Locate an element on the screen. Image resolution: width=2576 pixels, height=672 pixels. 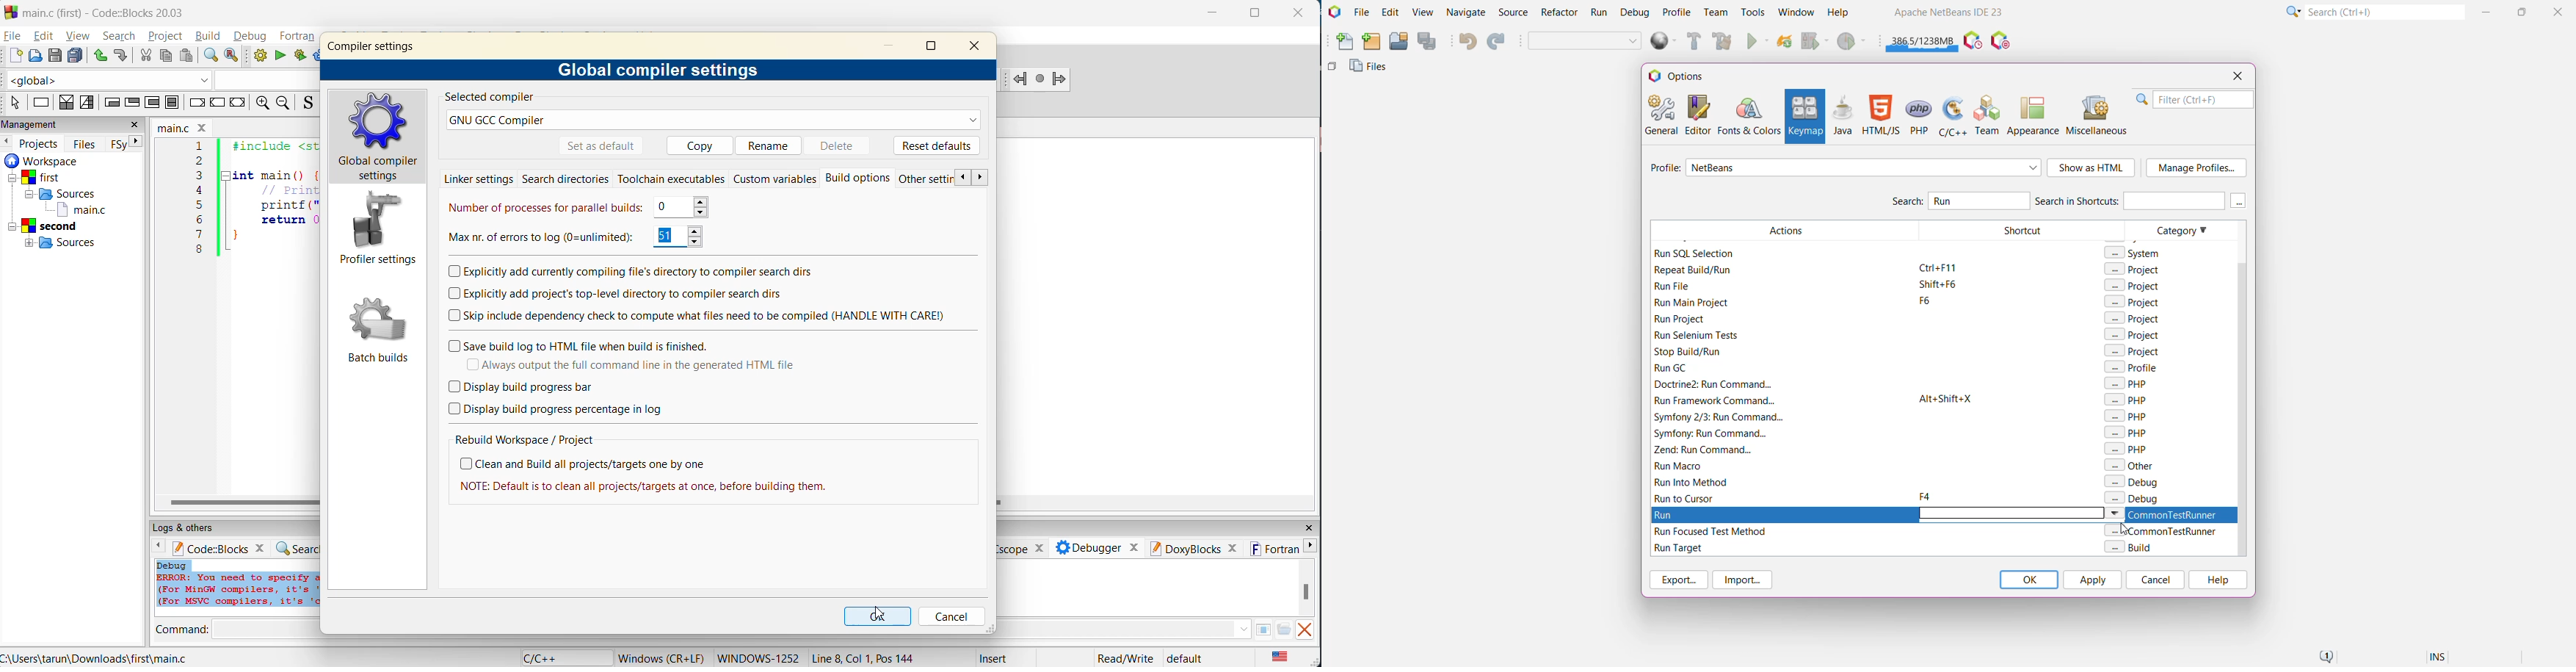
run is located at coordinates (281, 57).